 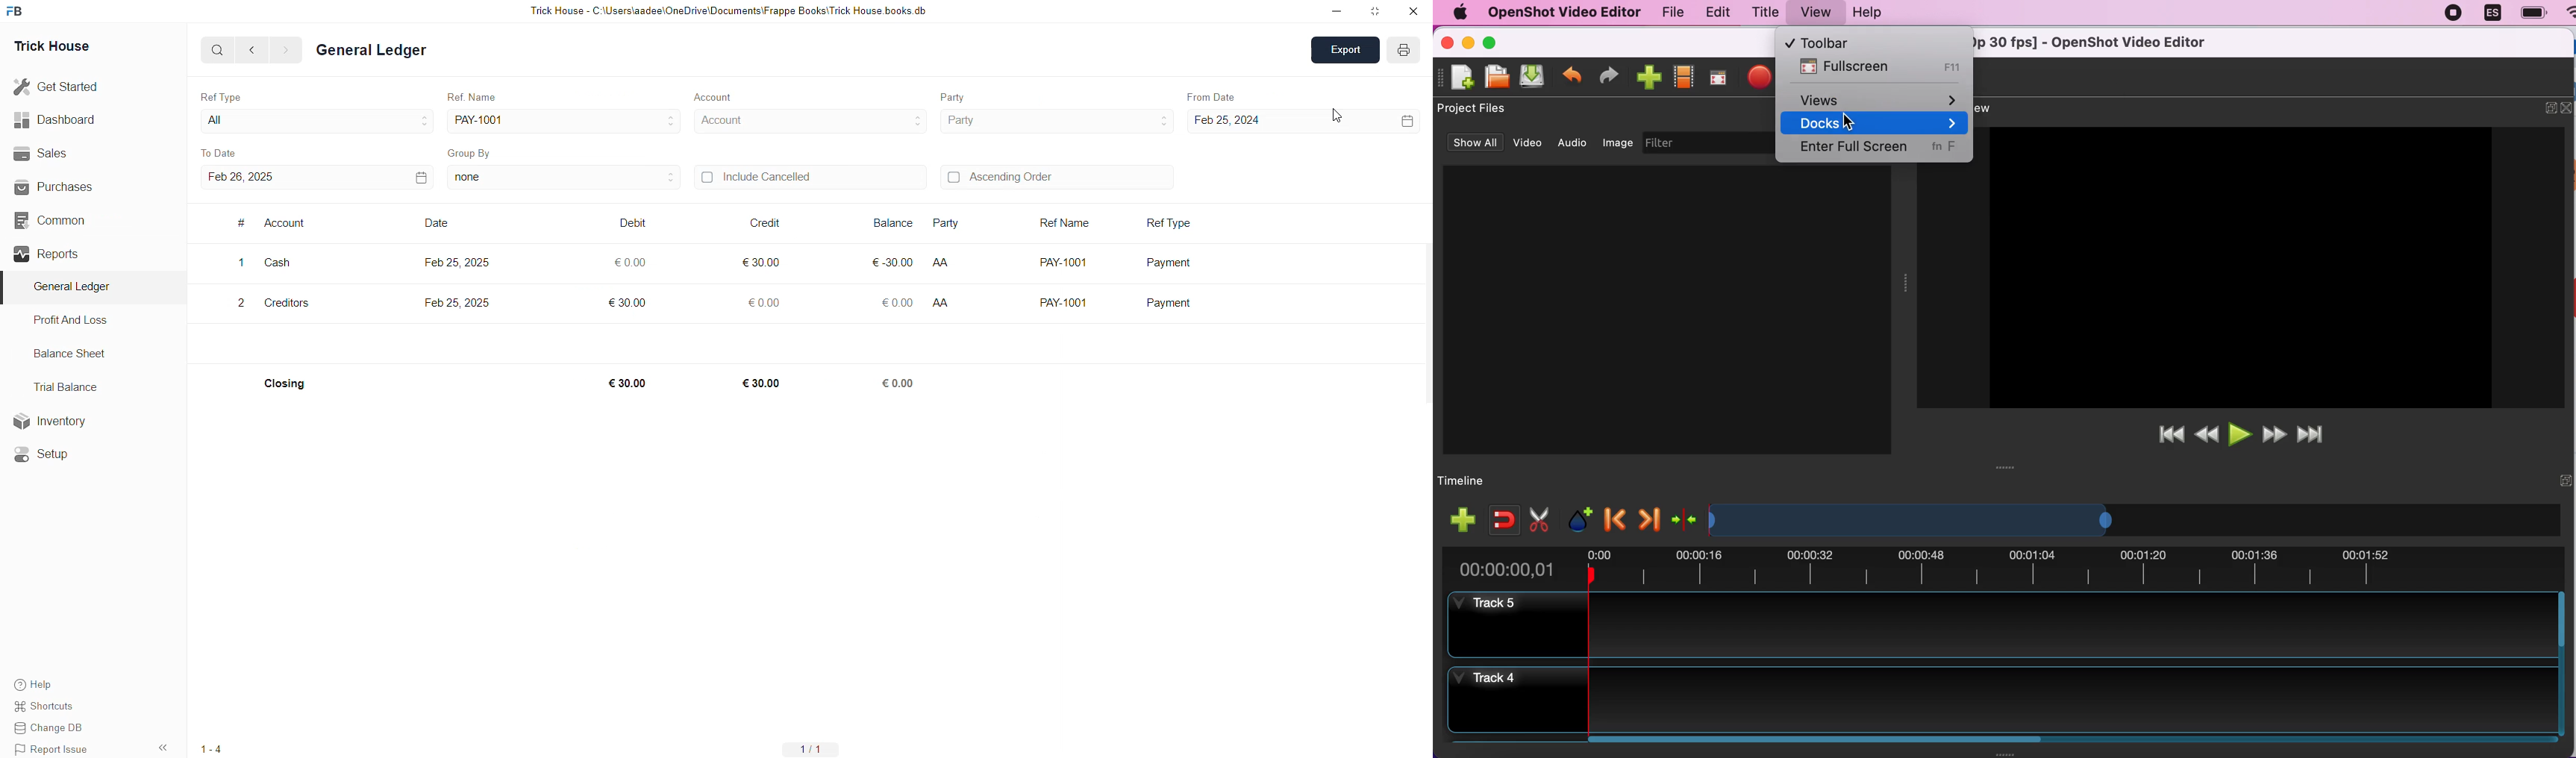 What do you see at coordinates (1874, 15) in the screenshot?
I see `help` at bounding box center [1874, 15].